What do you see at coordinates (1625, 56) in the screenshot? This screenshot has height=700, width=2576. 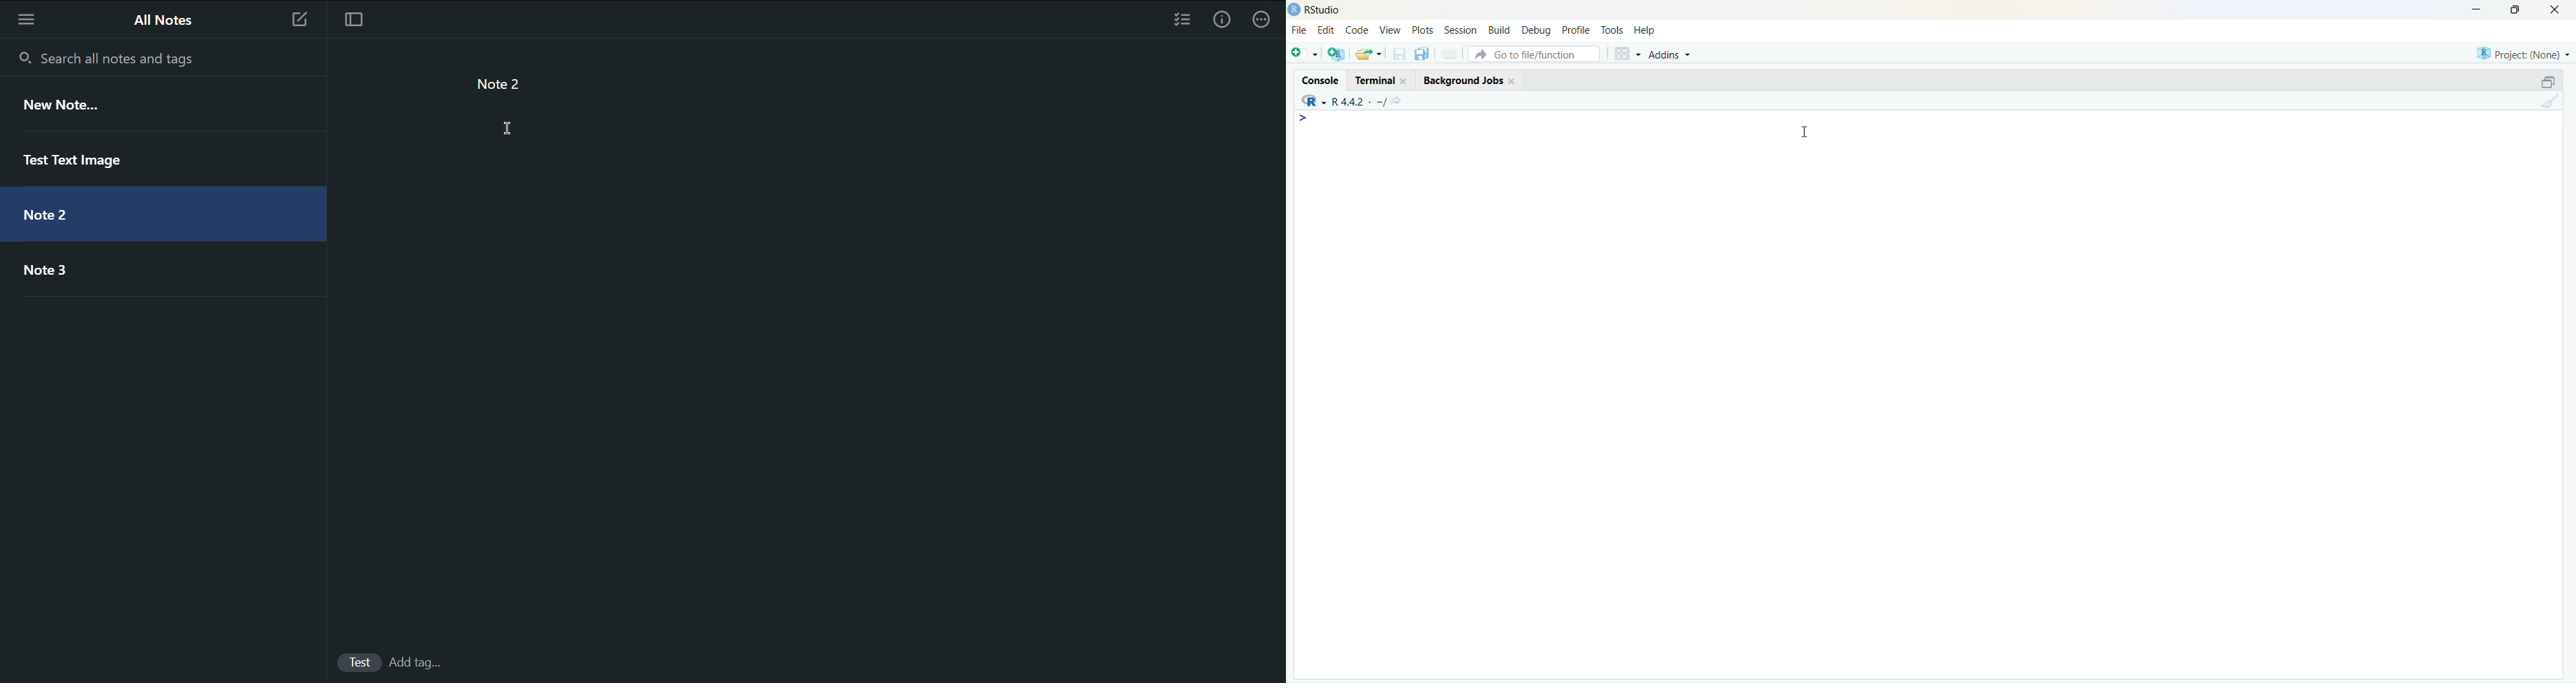 I see `grid view` at bounding box center [1625, 56].